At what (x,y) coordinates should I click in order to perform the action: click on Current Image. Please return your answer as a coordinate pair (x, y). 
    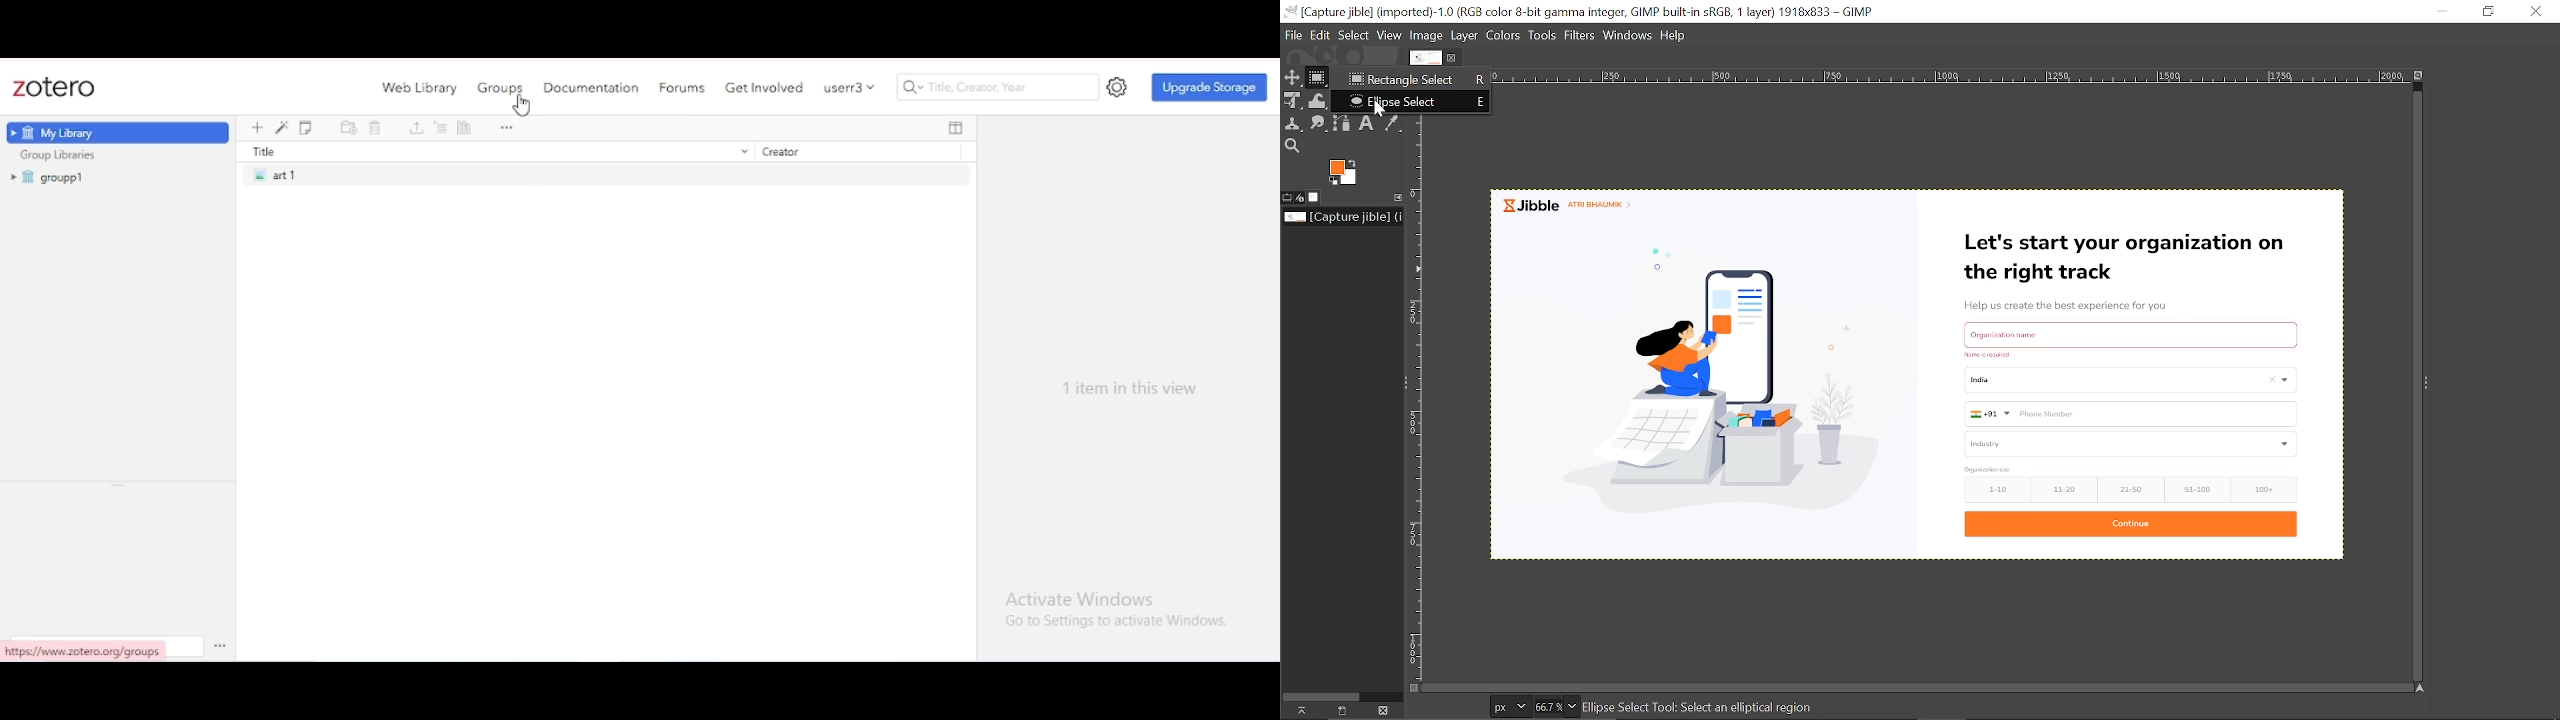
    Looking at the image, I should click on (1424, 57).